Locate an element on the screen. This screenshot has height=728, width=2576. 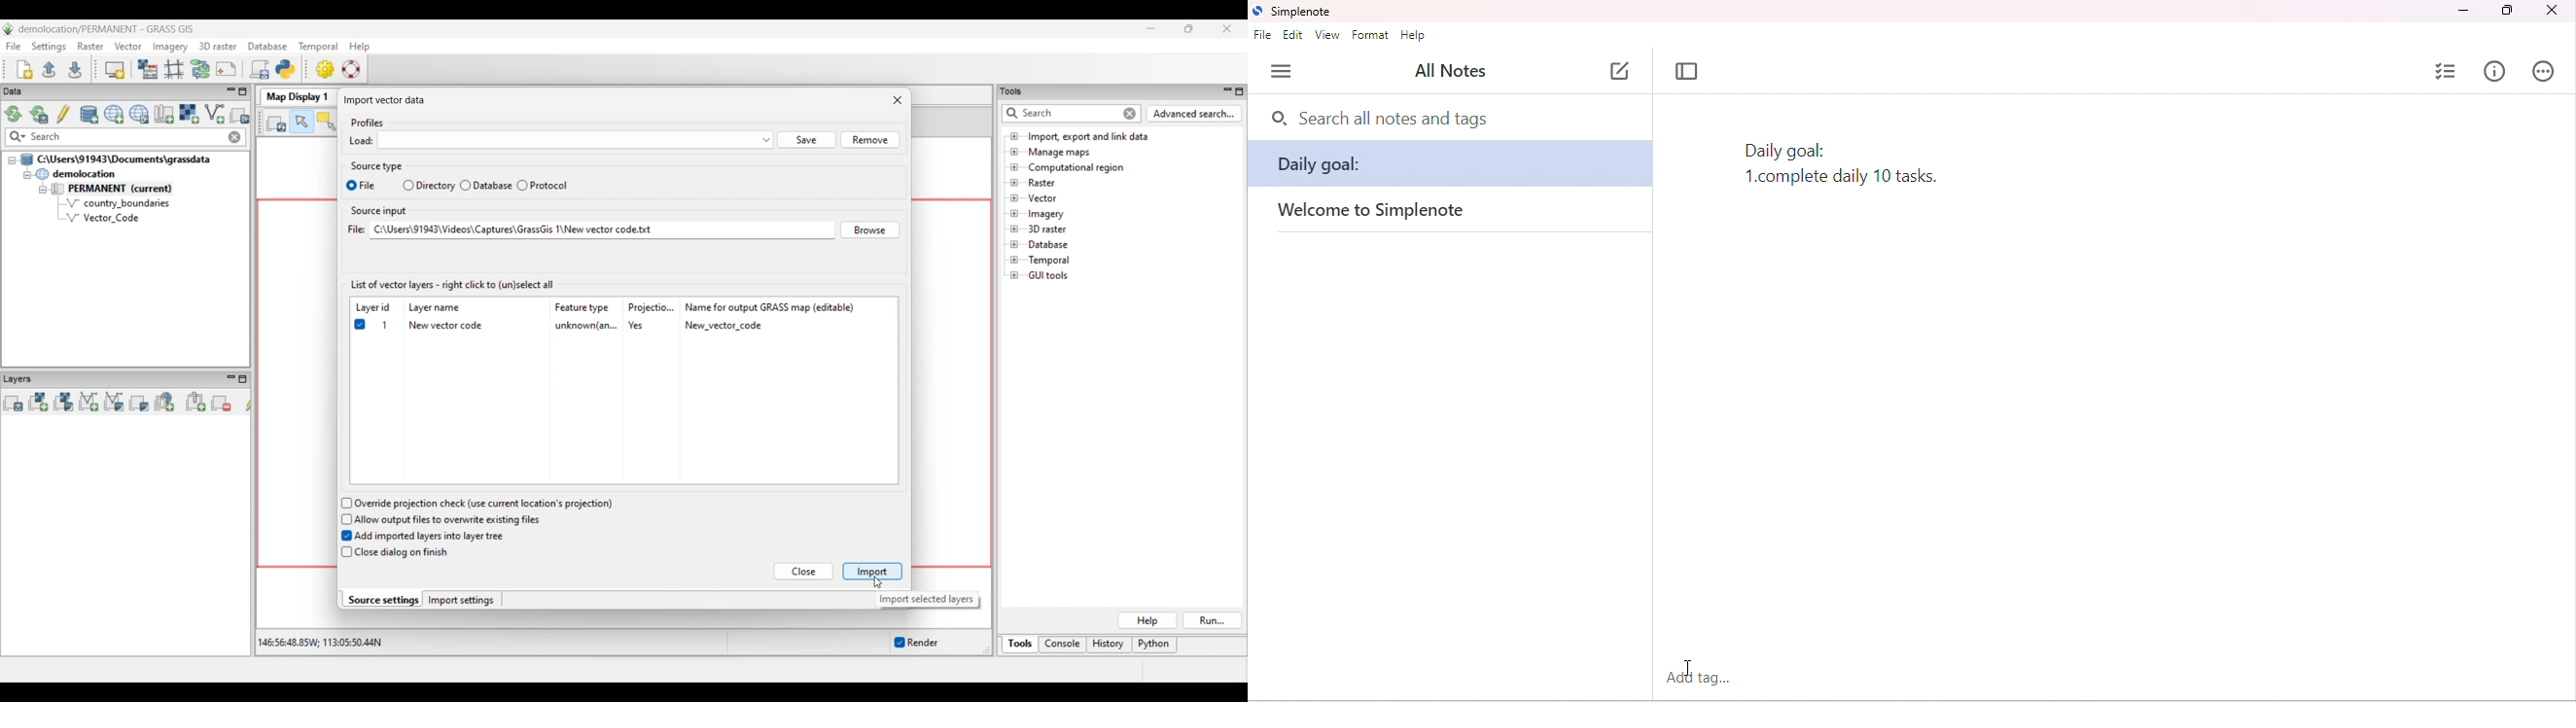
toggle focus mode is located at coordinates (1689, 72).